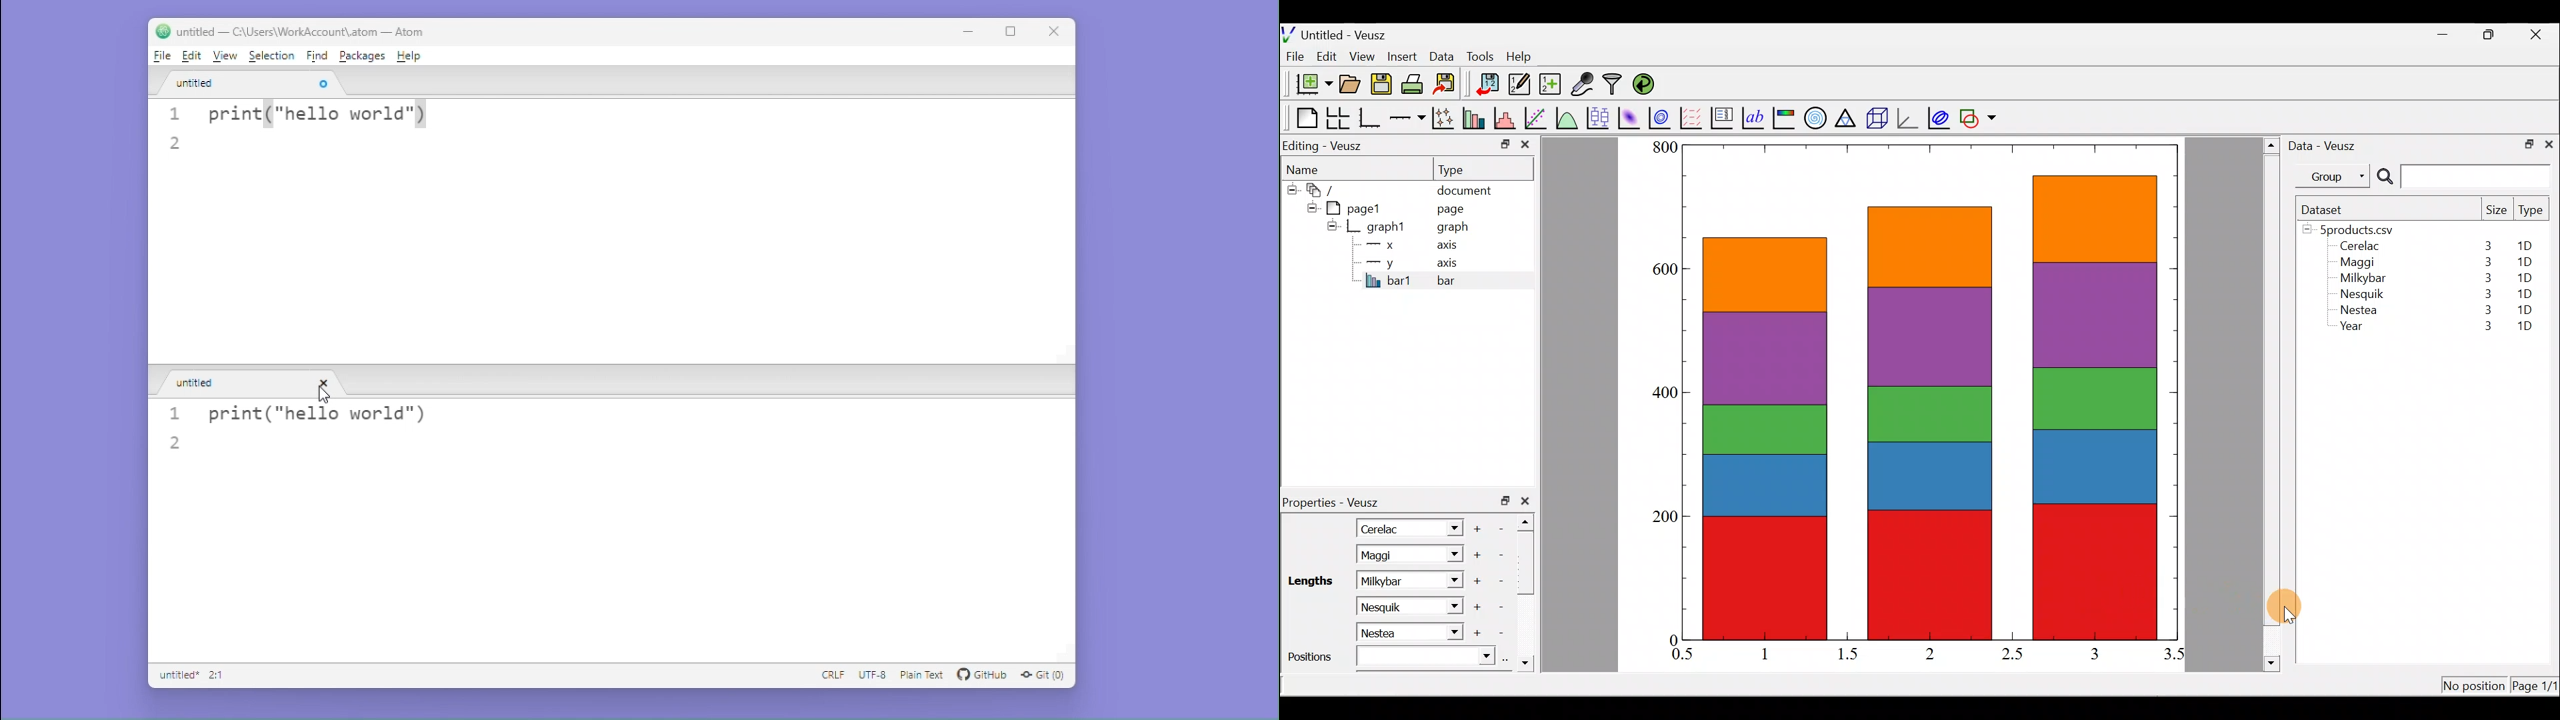 The width and height of the screenshot is (2576, 728). Describe the element at coordinates (1499, 607) in the screenshot. I see `Remove item` at that location.